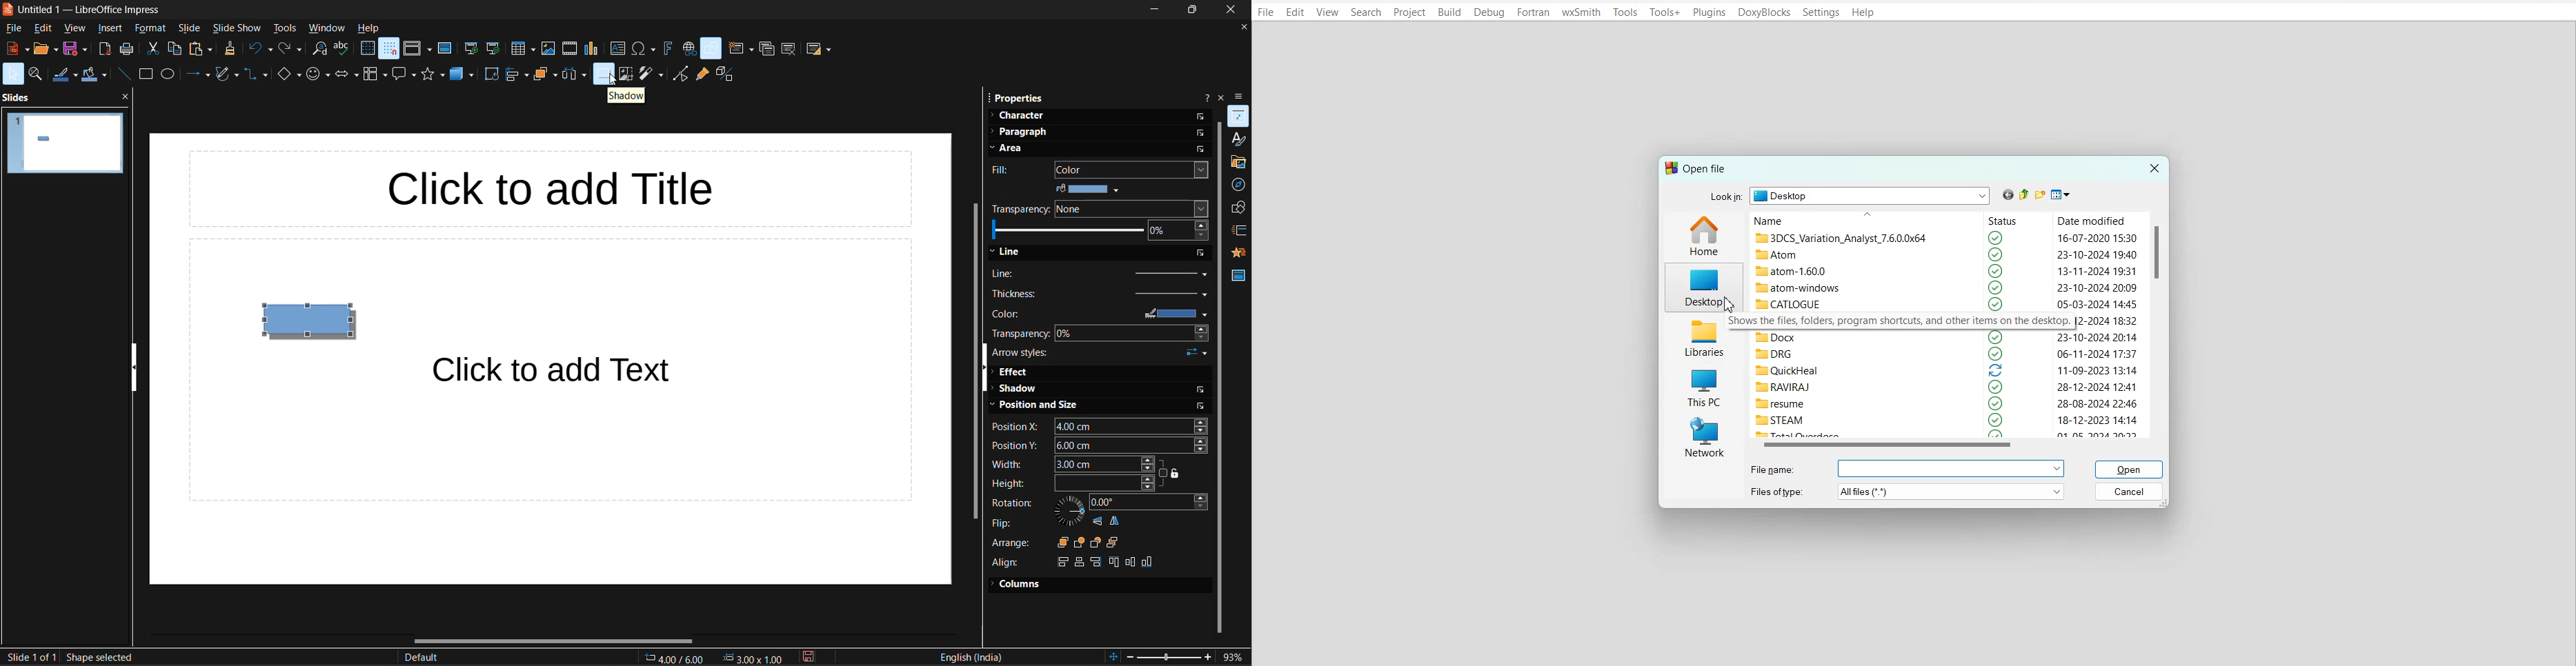 Image resolution: width=2576 pixels, height=672 pixels. Describe the element at coordinates (1077, 463) in the screenshot. I see `width` at that location.